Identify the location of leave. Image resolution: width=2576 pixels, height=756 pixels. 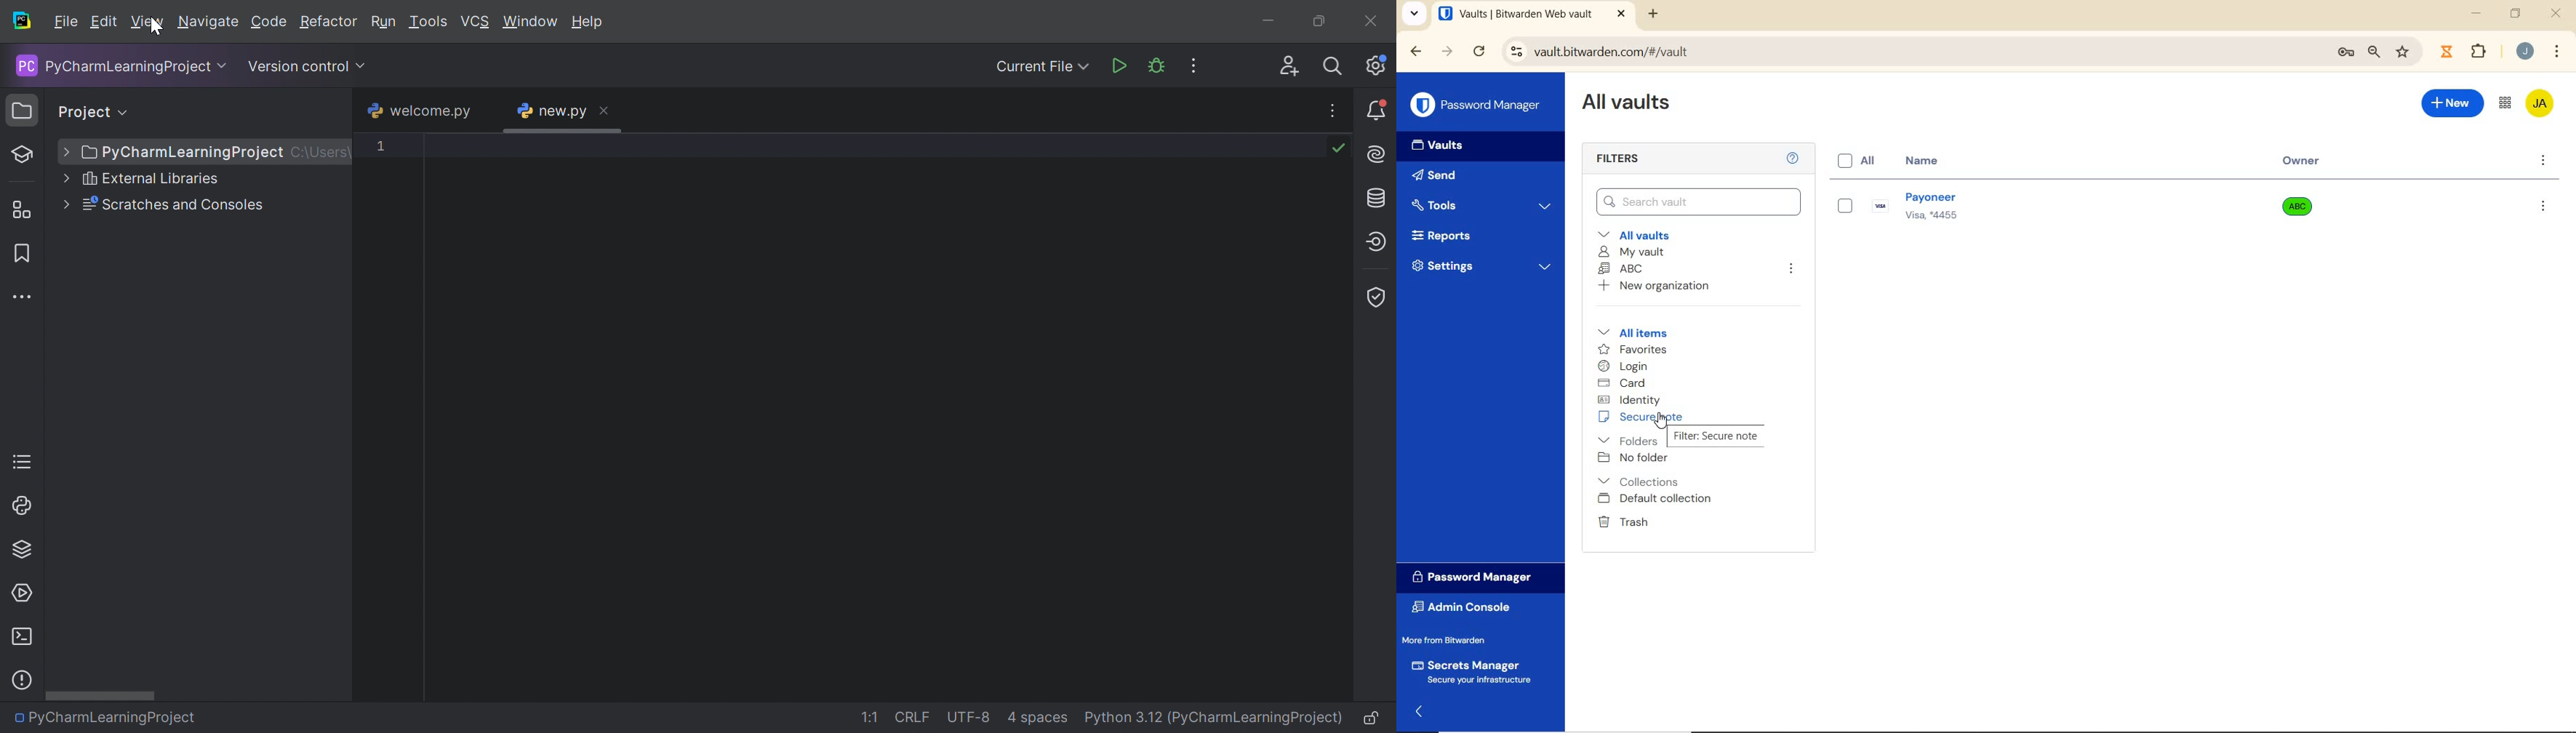
(1792, 271).